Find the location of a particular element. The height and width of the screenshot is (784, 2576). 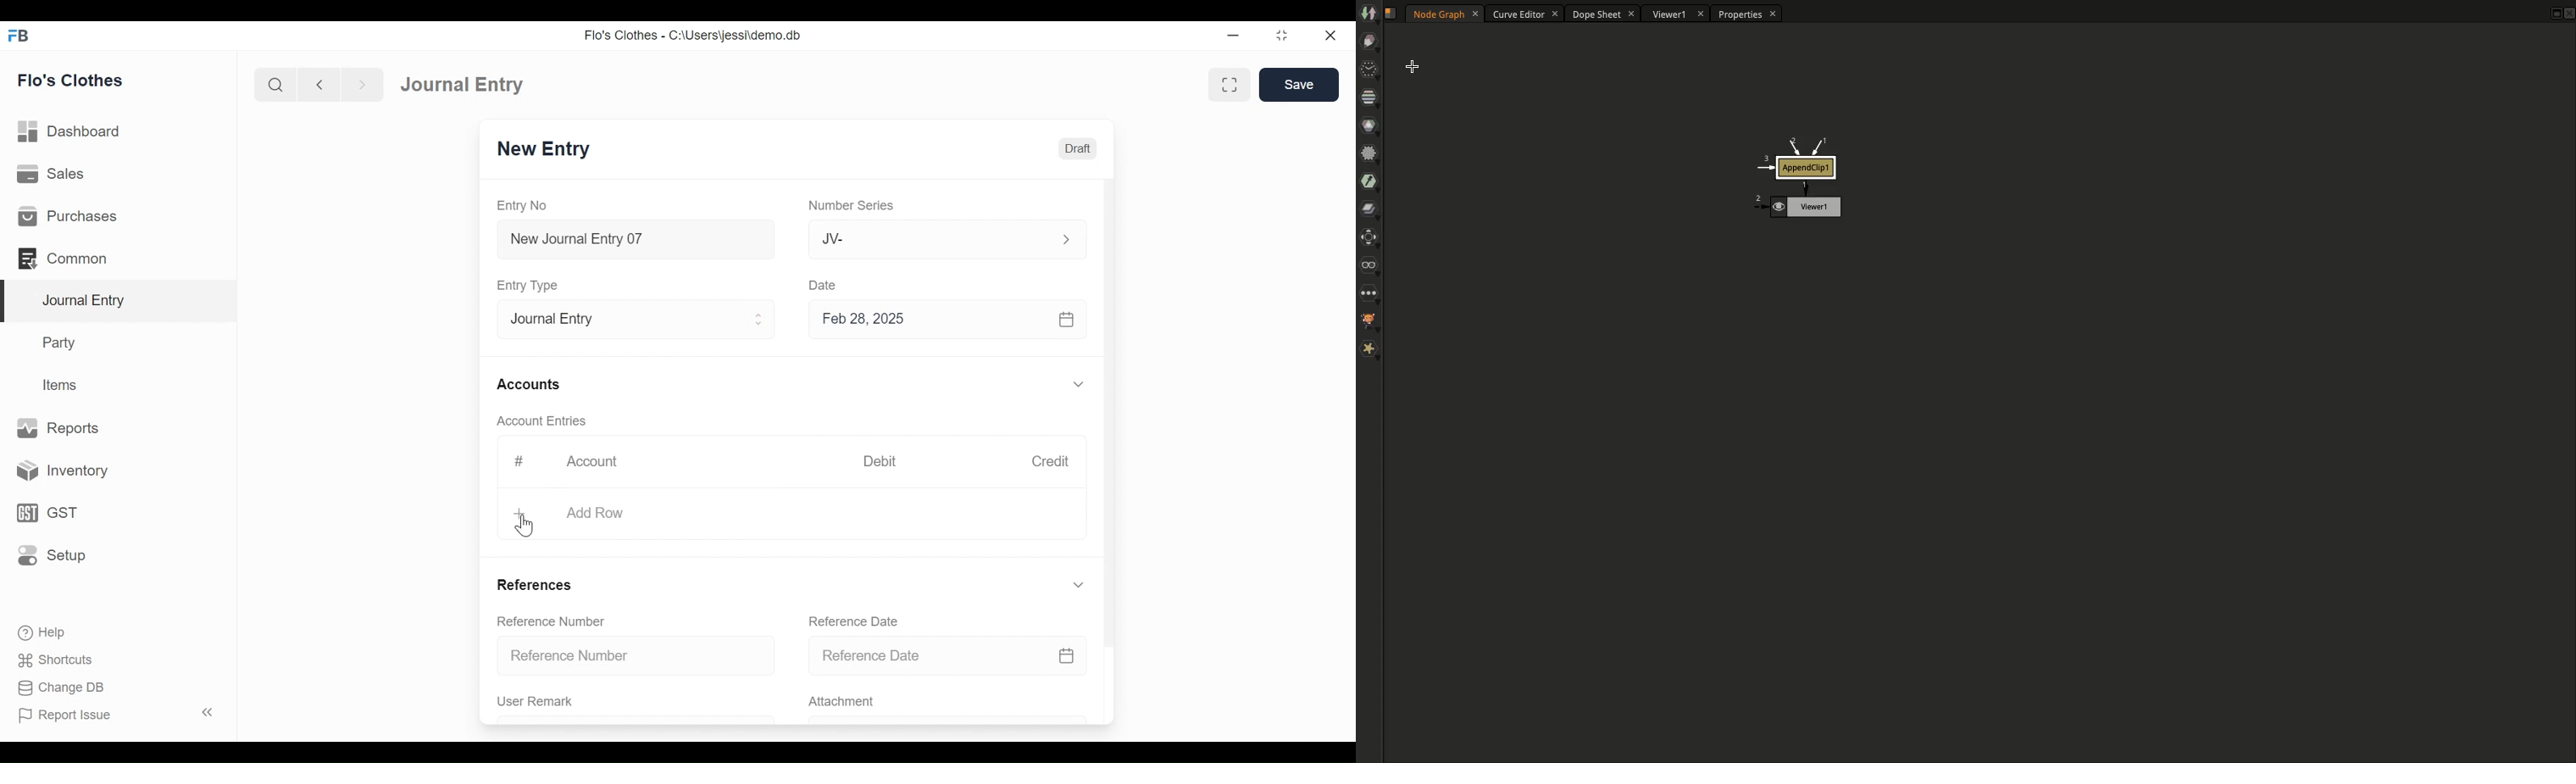

Sales is located at coordinates (53, 173).